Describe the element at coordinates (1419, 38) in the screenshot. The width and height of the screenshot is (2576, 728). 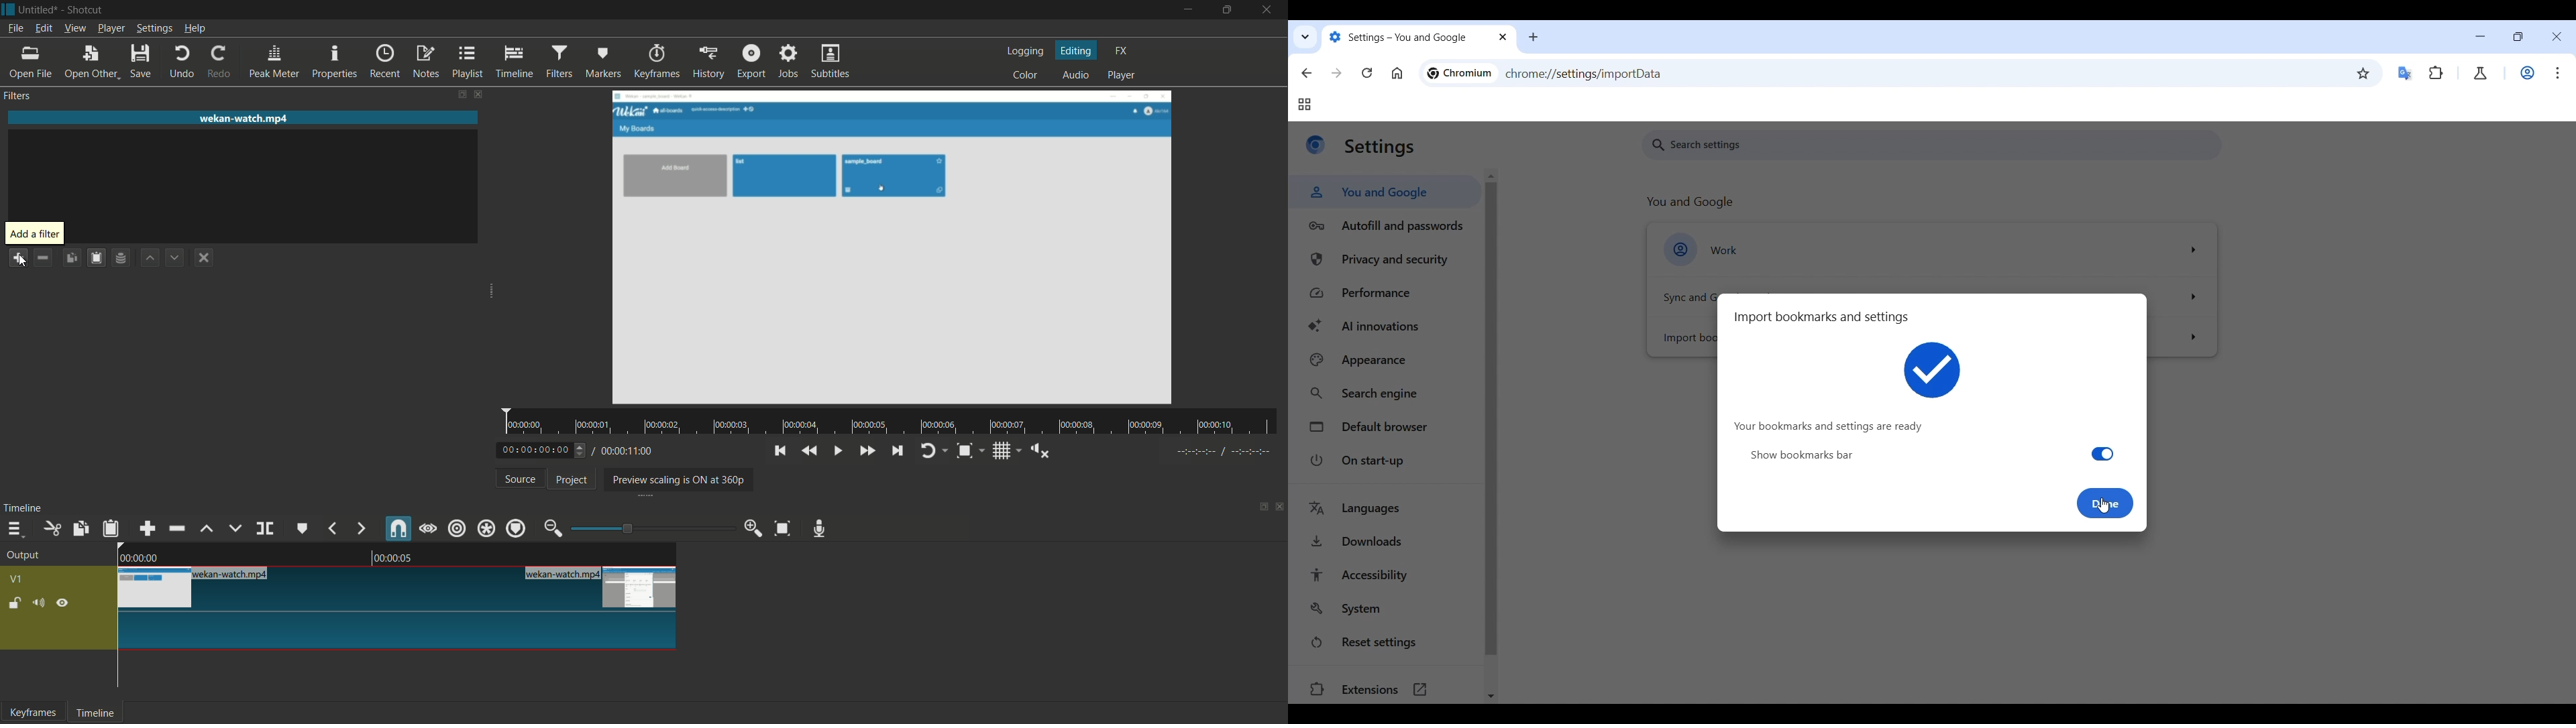
I see `settings- you and google` at that location.